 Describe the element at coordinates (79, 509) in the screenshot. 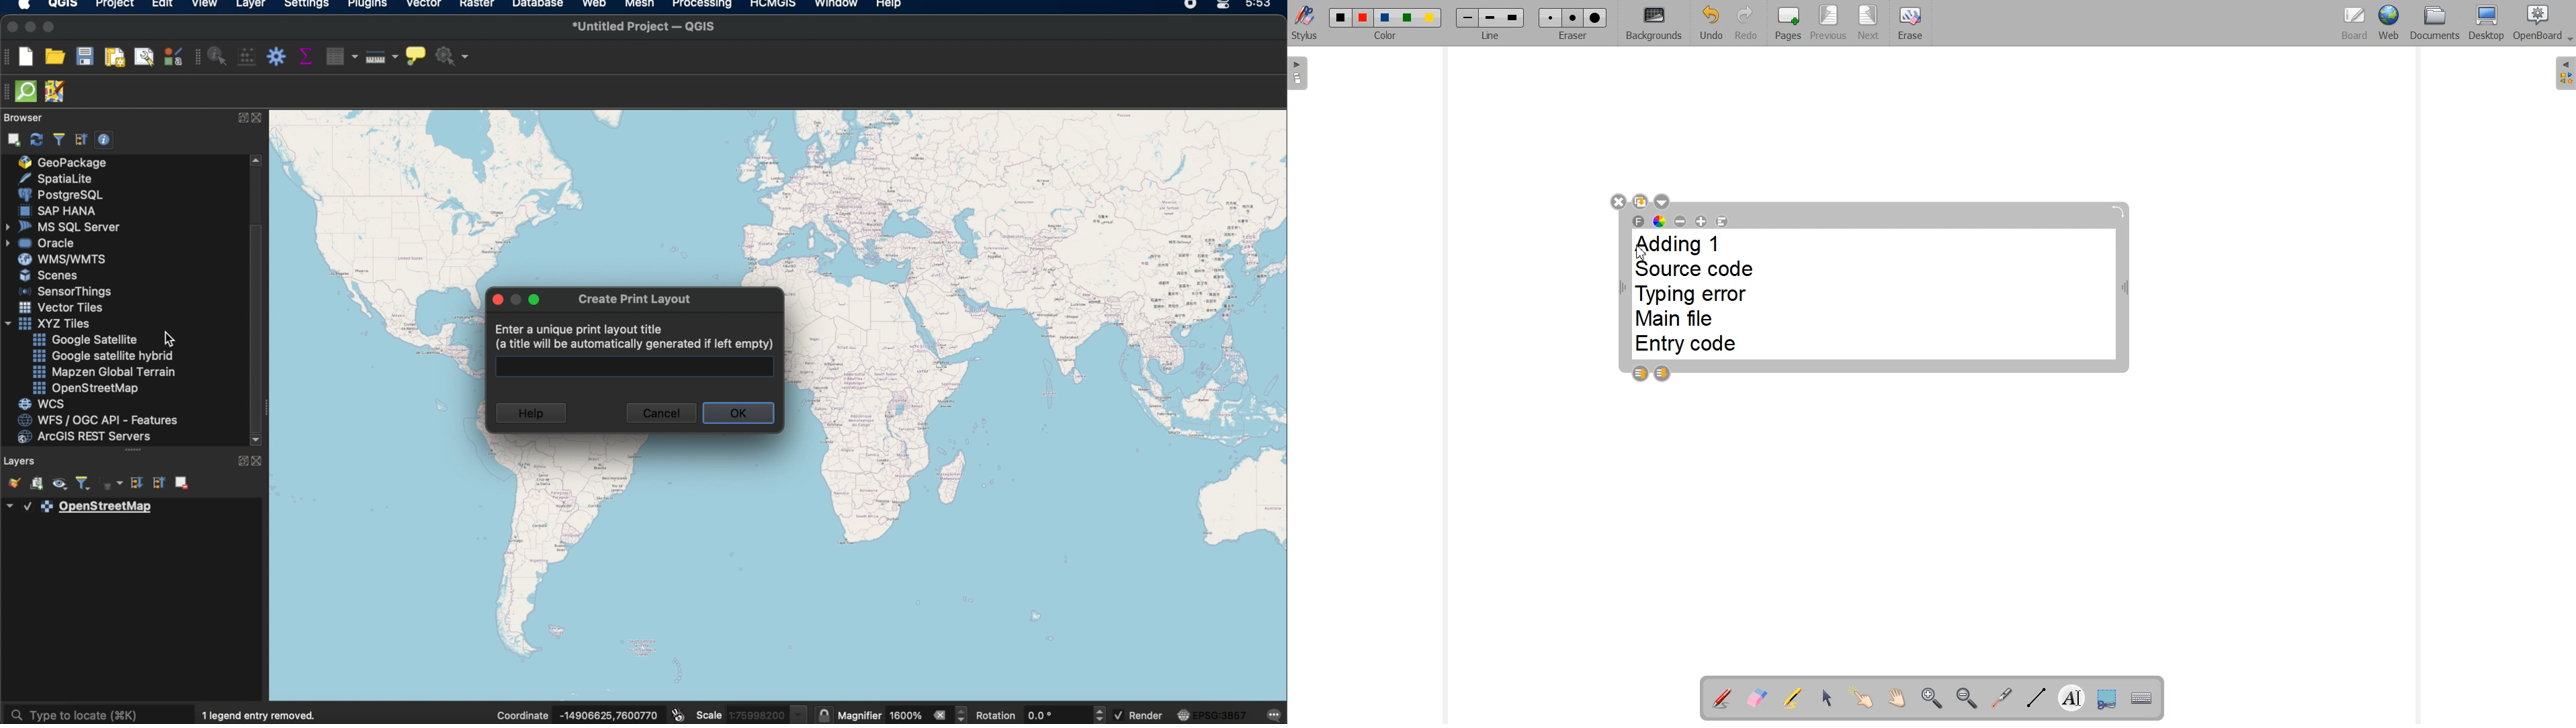

I see `layer` at that location.